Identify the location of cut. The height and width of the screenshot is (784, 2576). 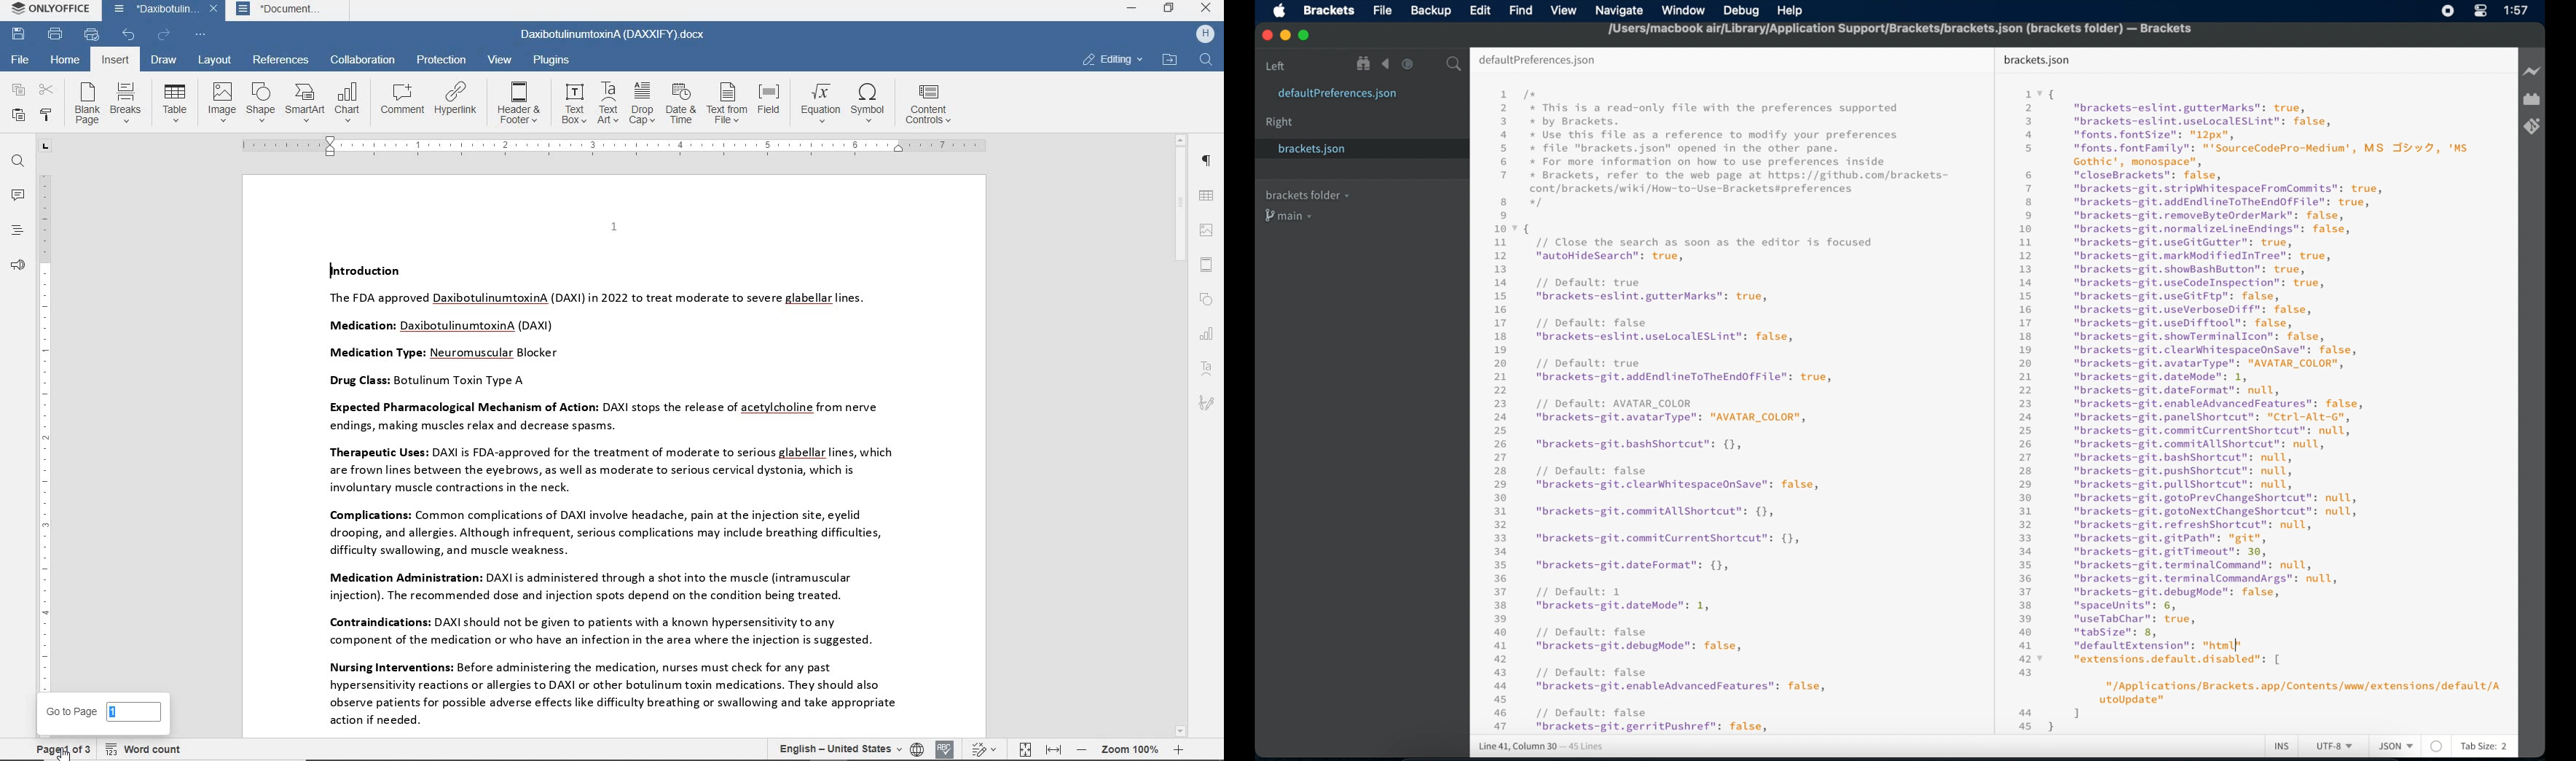
(47, 90).